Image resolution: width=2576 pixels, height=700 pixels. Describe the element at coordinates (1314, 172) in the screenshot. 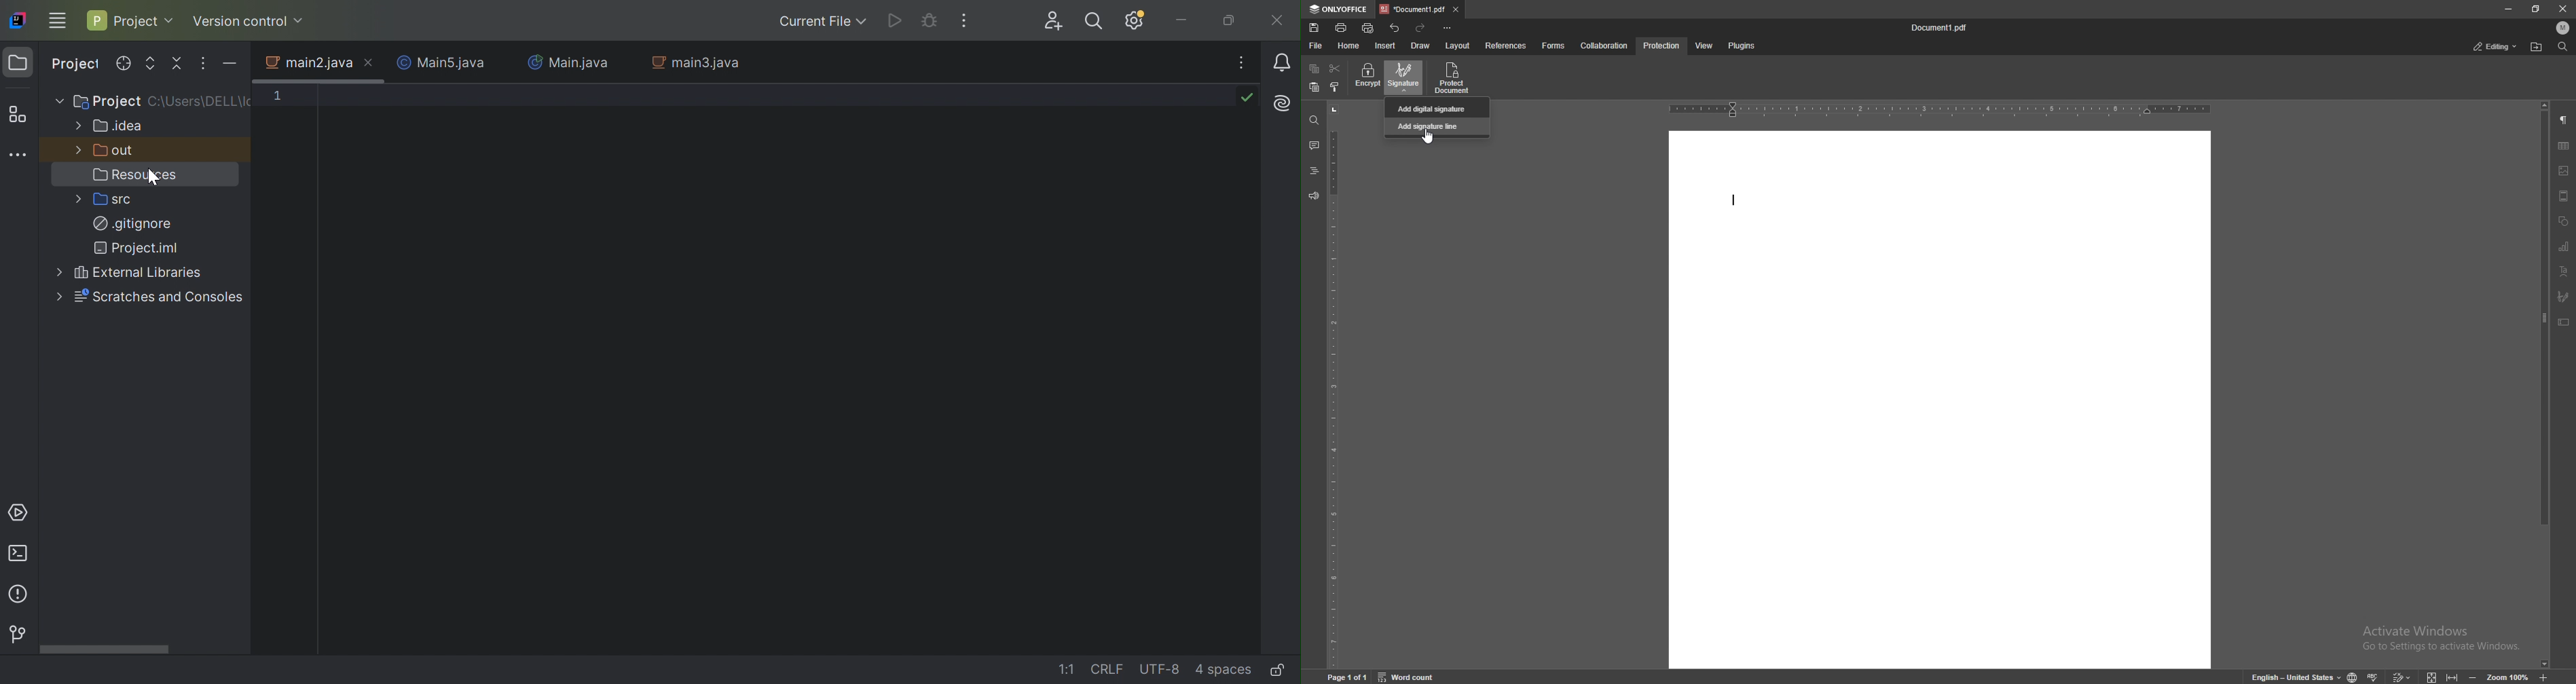

I see `heading` at that location.